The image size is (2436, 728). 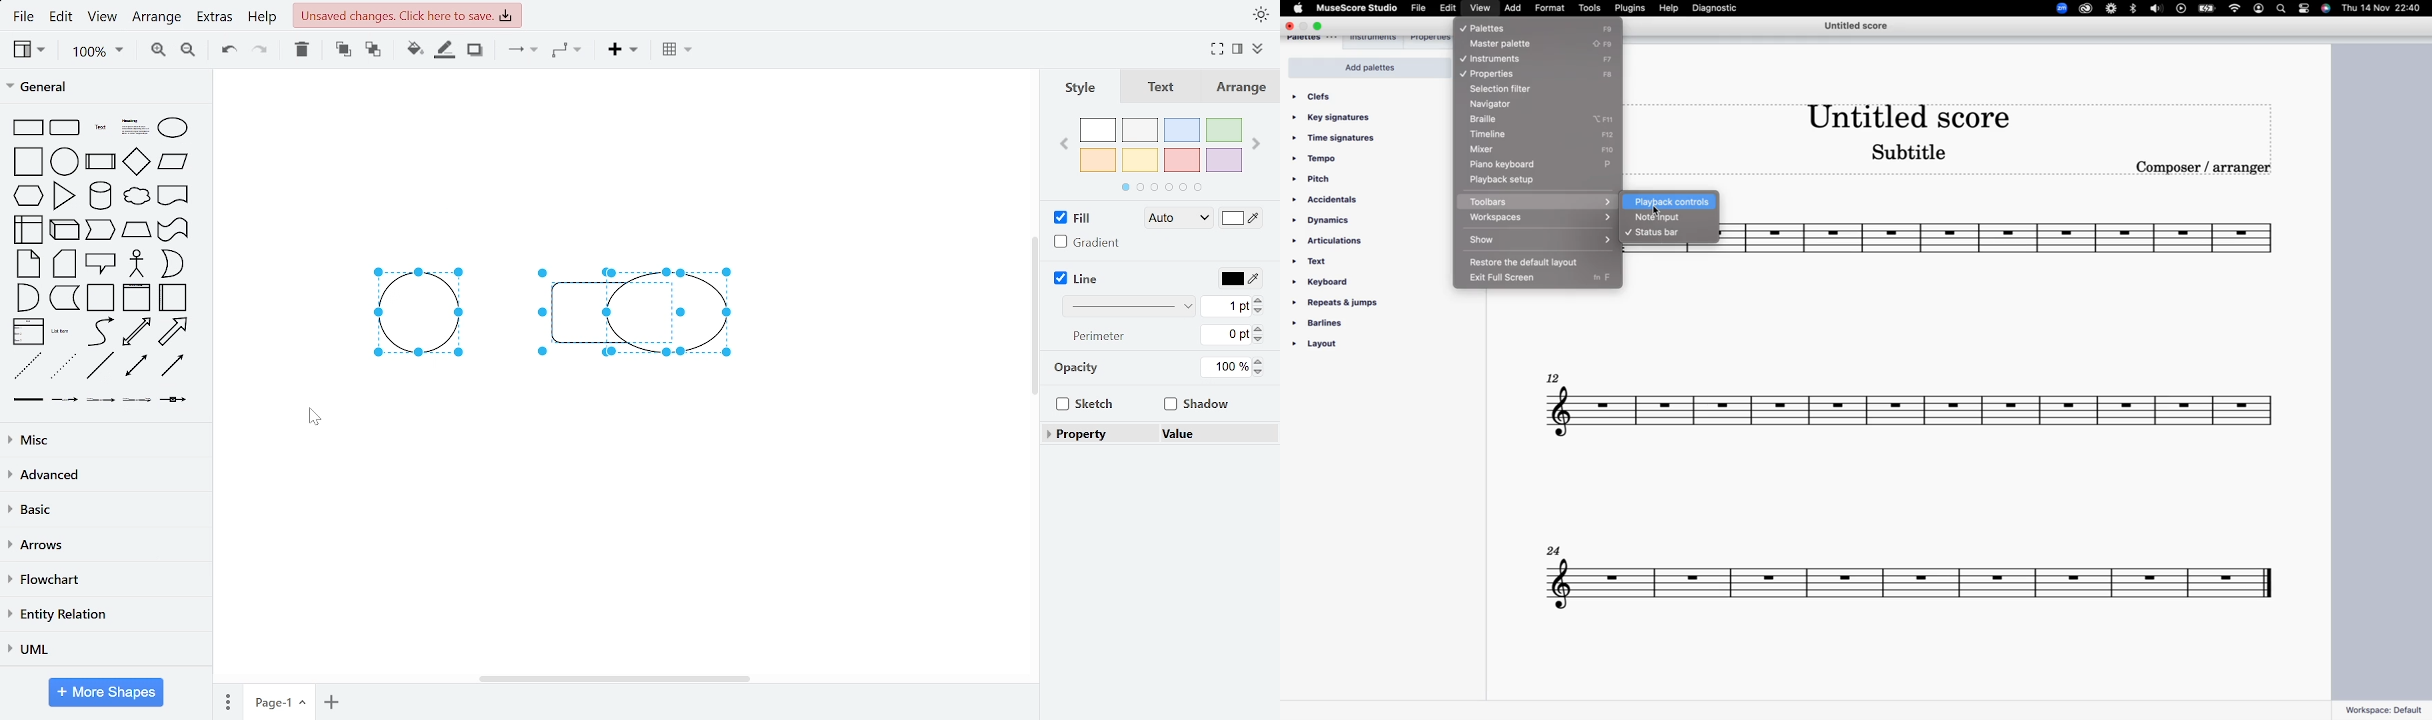 What do you see at coordinates (99, 332) in the screenshot?
I see `curve` at bounding box center [99, 332].